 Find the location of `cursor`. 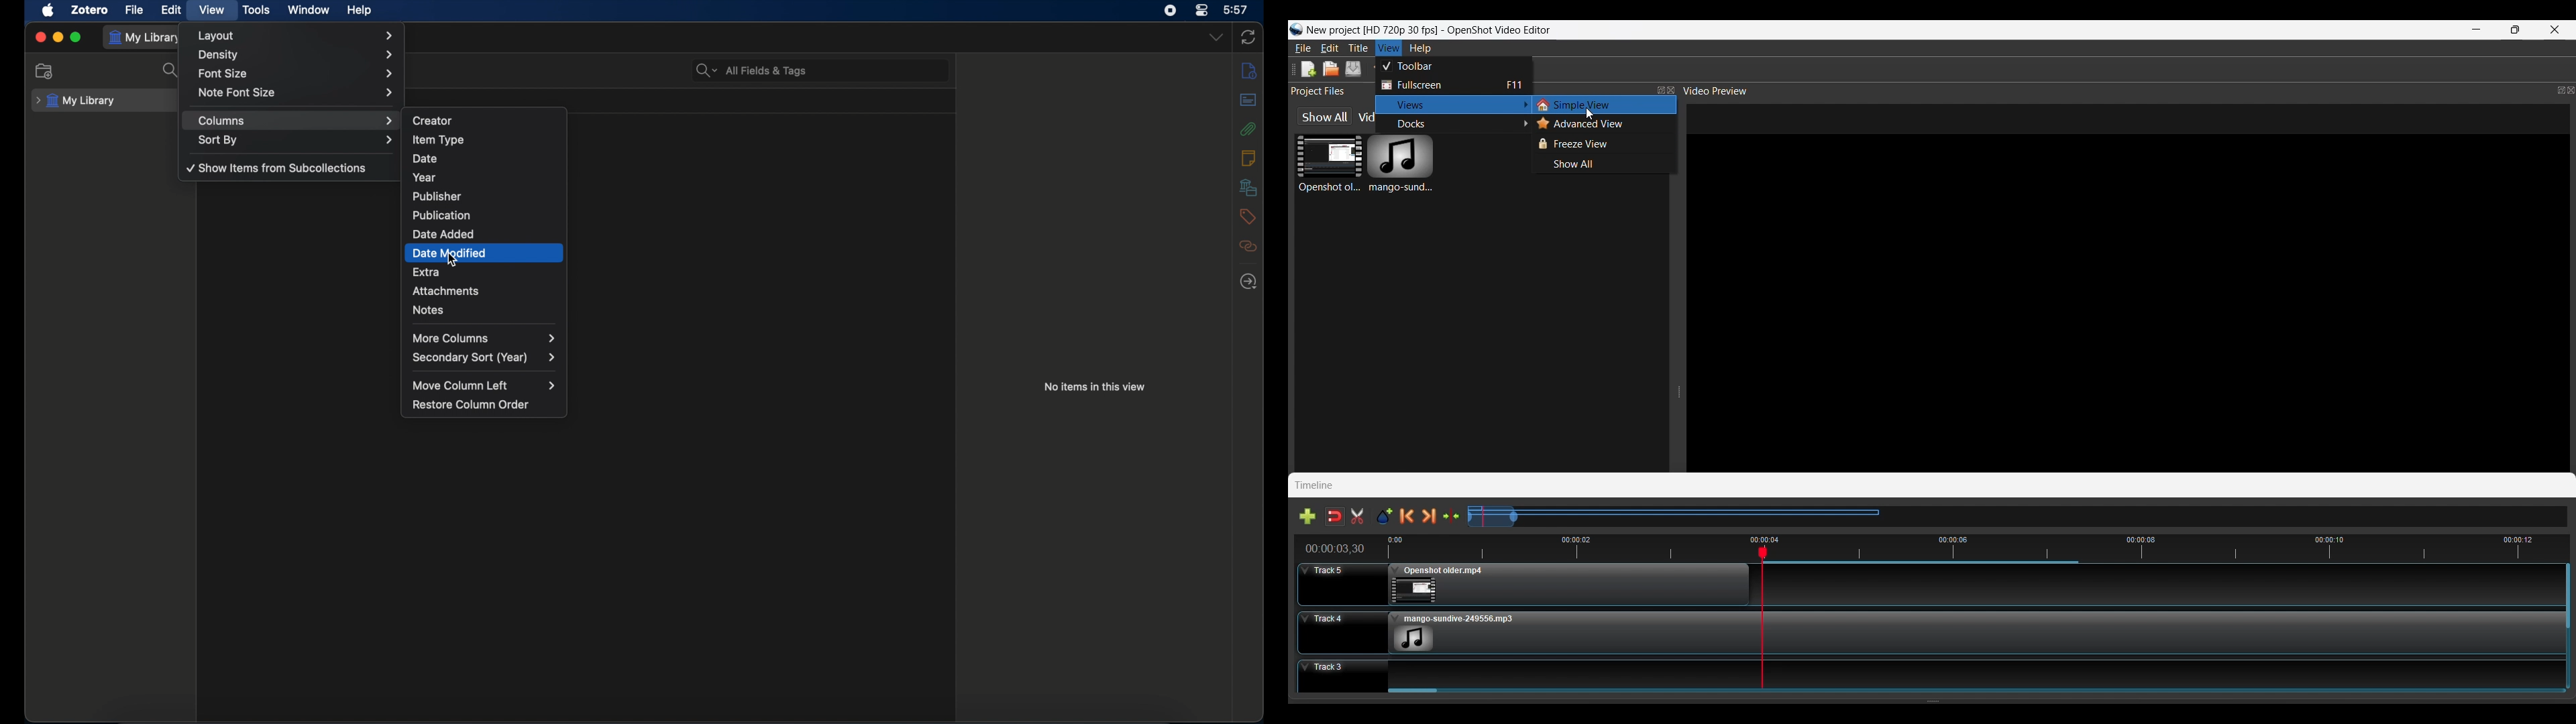

cursor is located at coordinates (456, 261).